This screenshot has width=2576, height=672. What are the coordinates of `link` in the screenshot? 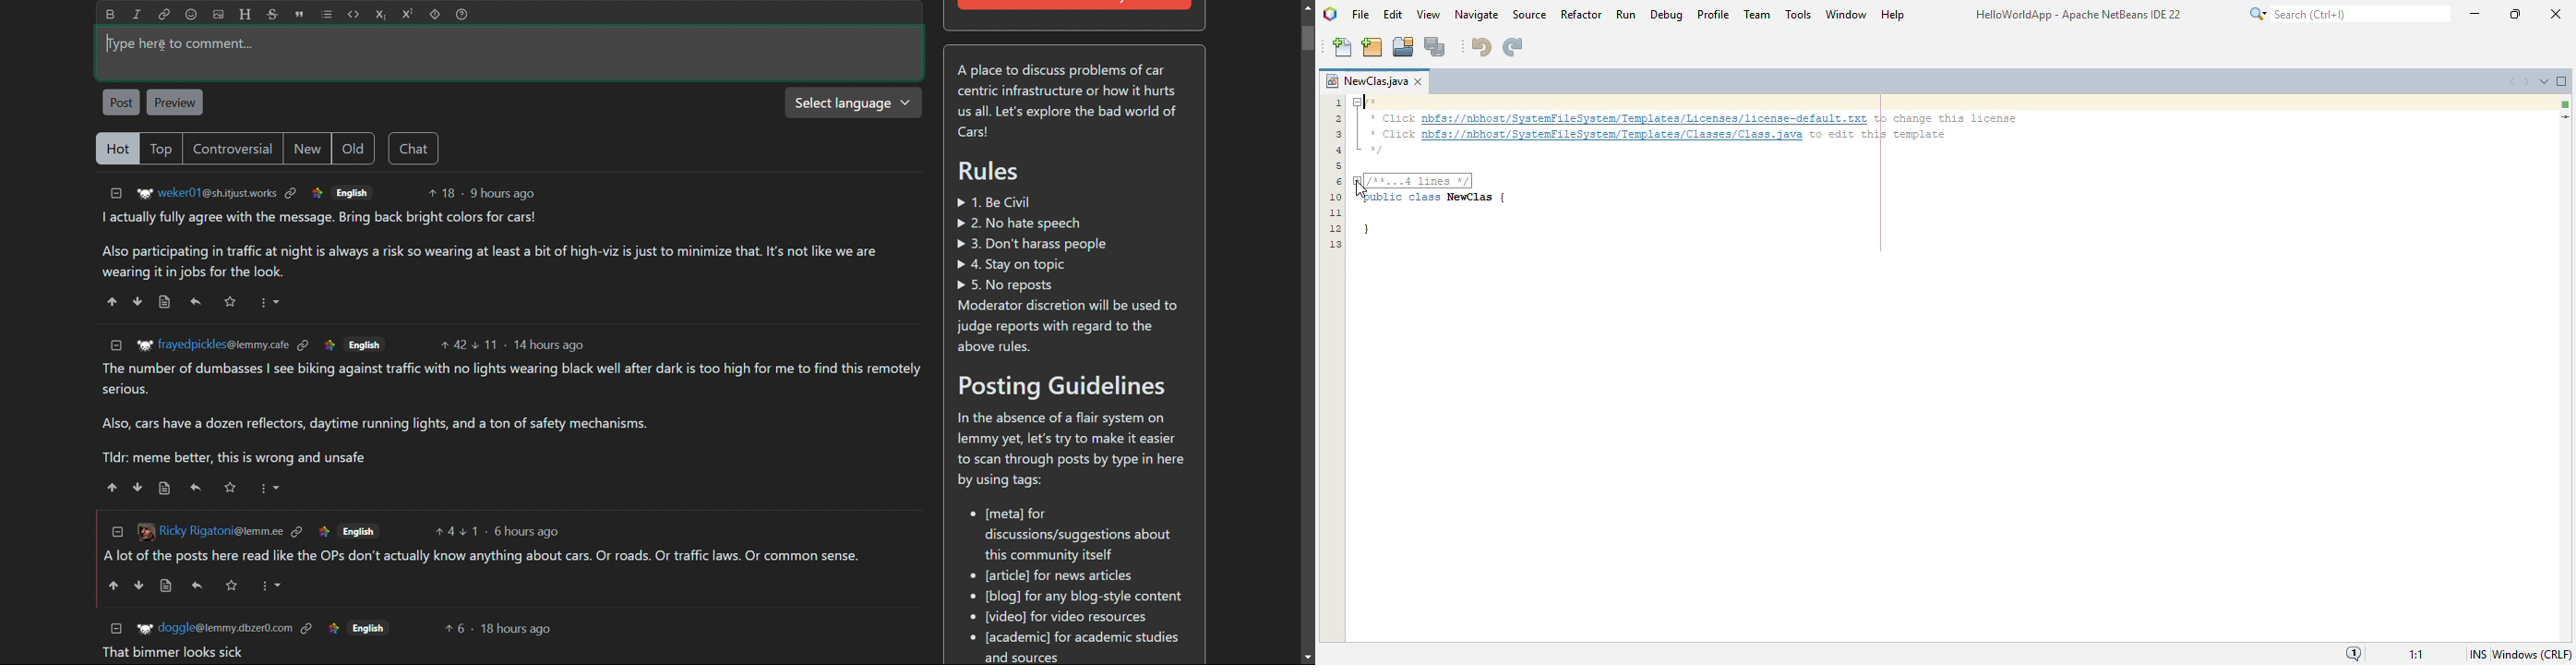 It's located at (324, 531).